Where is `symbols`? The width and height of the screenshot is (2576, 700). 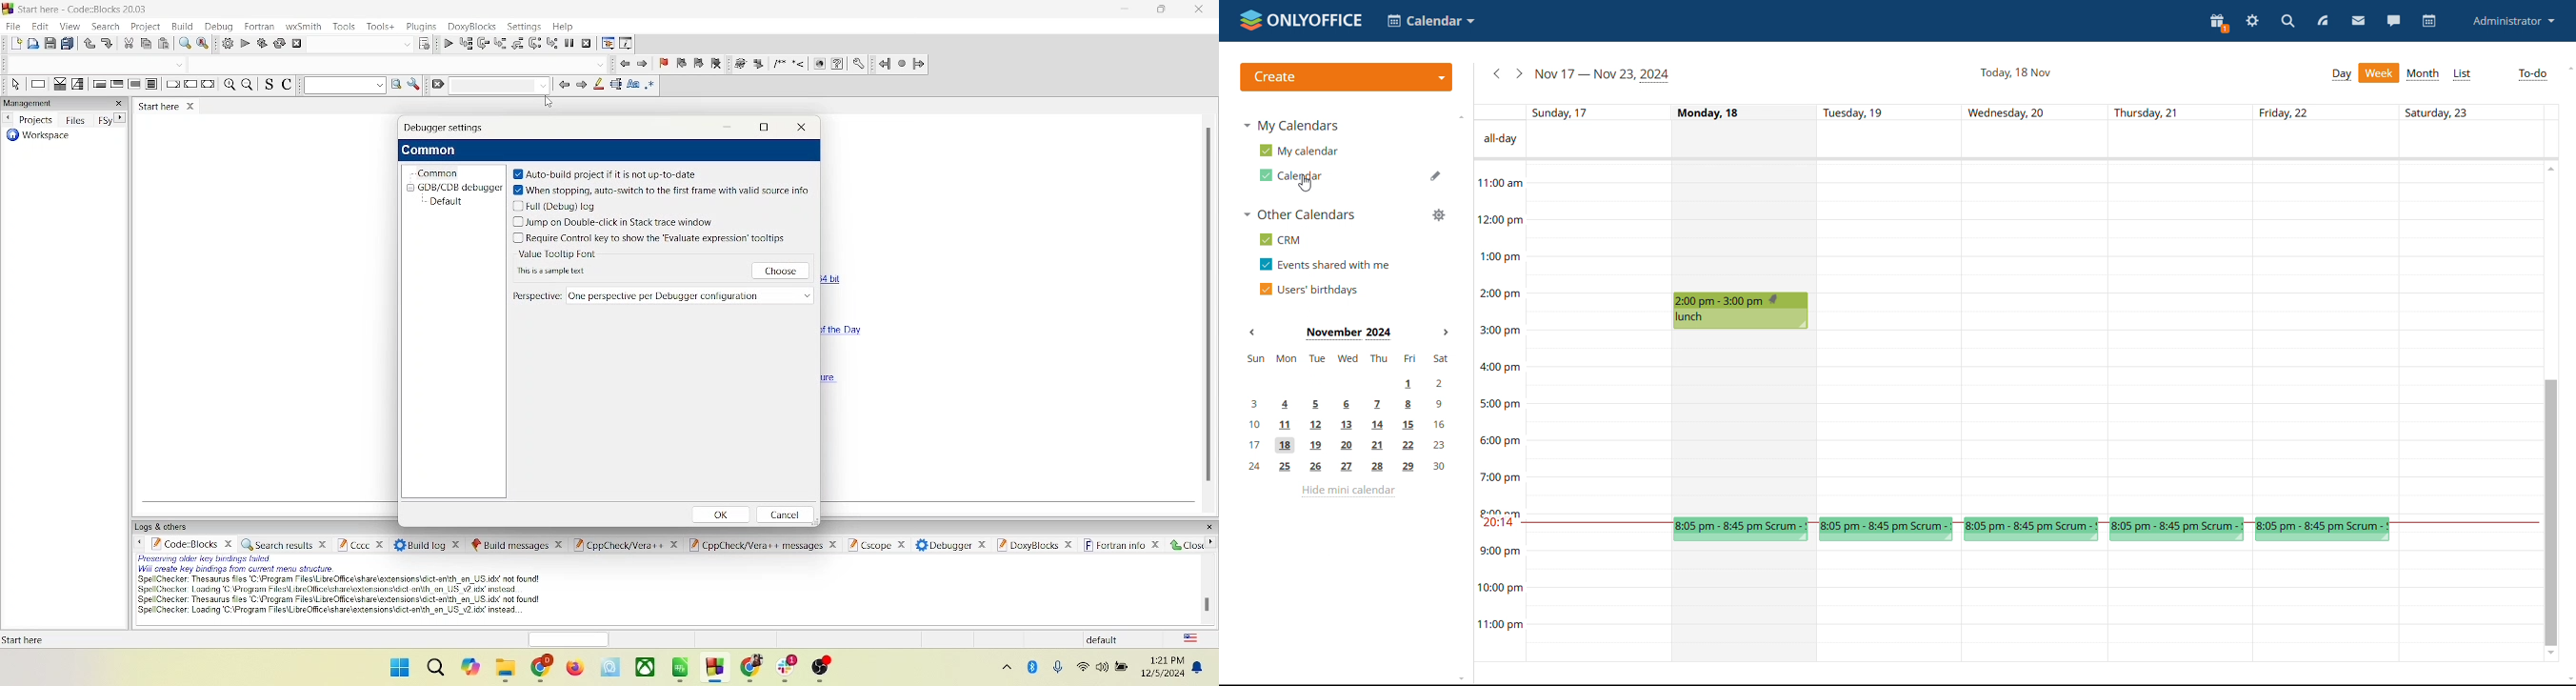
symbols is located at coordinates (769, 63).